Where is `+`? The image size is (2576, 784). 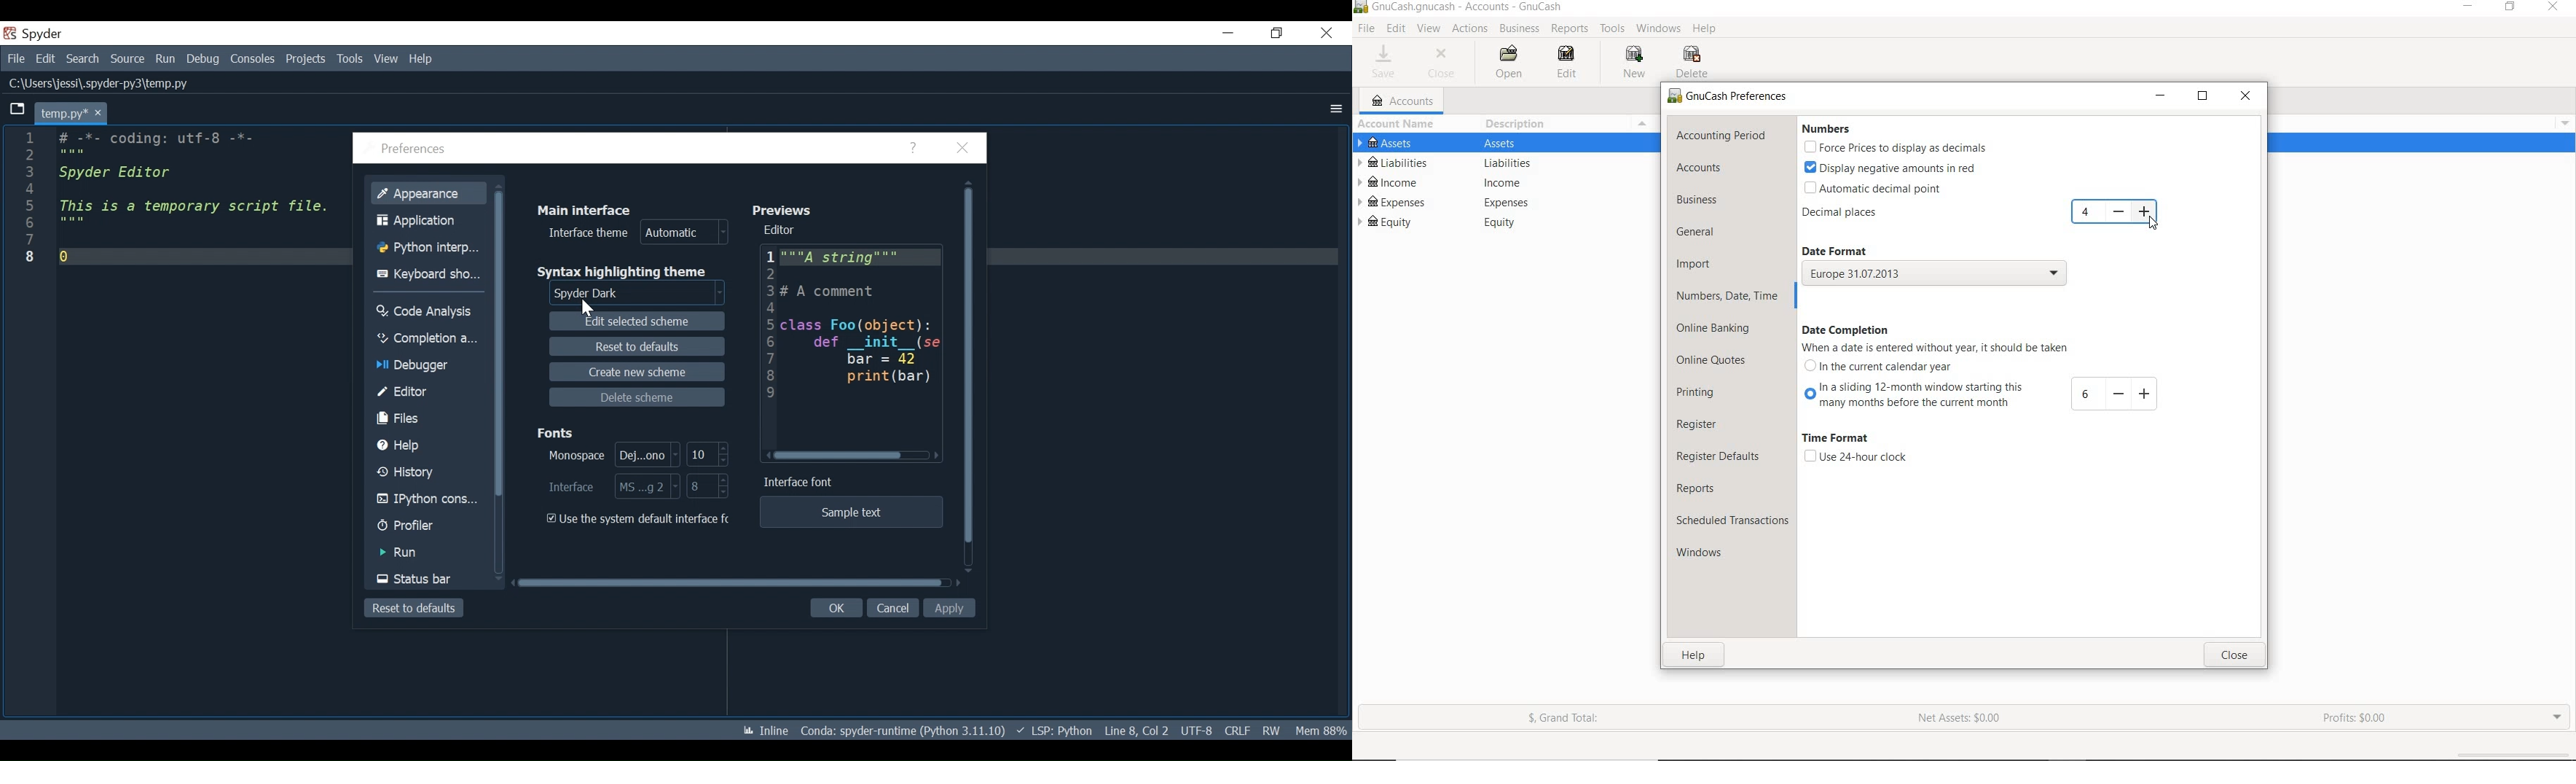
+ is located at coordinates (2146, 211).